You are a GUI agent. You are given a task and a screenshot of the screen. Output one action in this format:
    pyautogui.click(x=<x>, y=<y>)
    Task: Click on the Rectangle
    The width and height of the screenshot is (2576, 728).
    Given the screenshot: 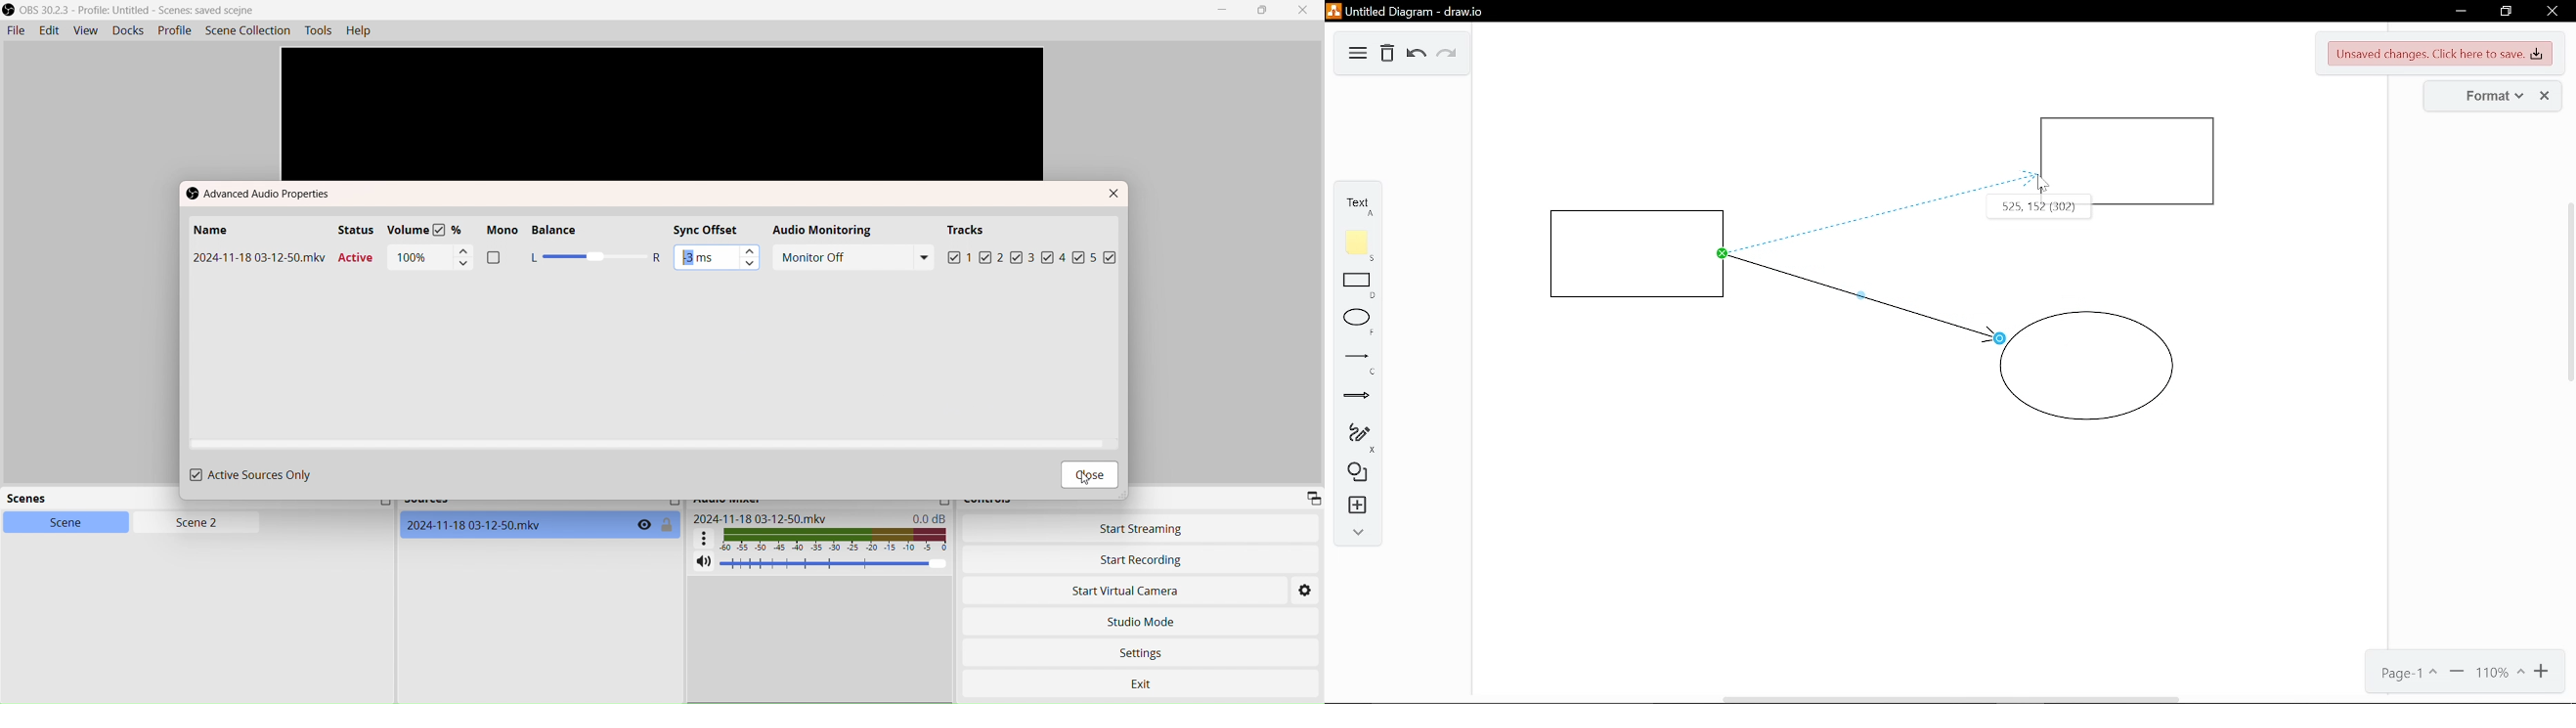 What is the action you would take?
    pyautogui.click(x=1639, y=254)
    